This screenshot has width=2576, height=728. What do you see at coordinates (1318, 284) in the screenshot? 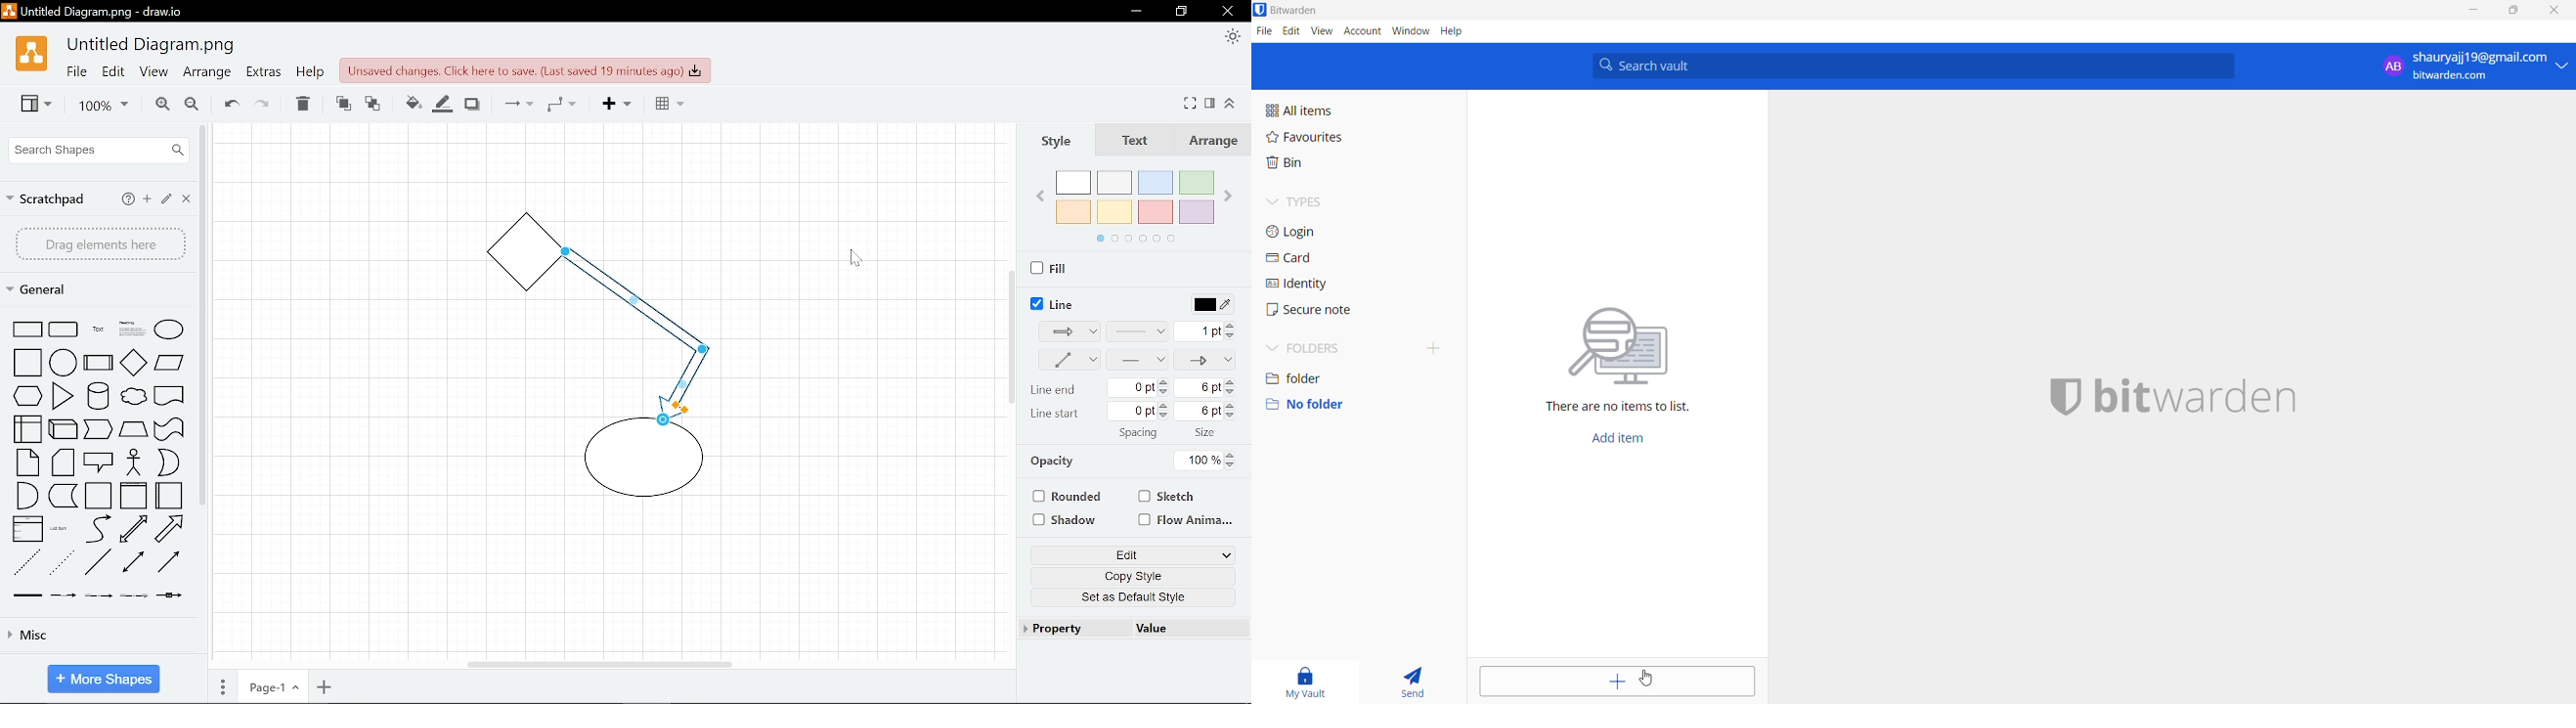
I see `identity` at bounding box center [1318, 284].